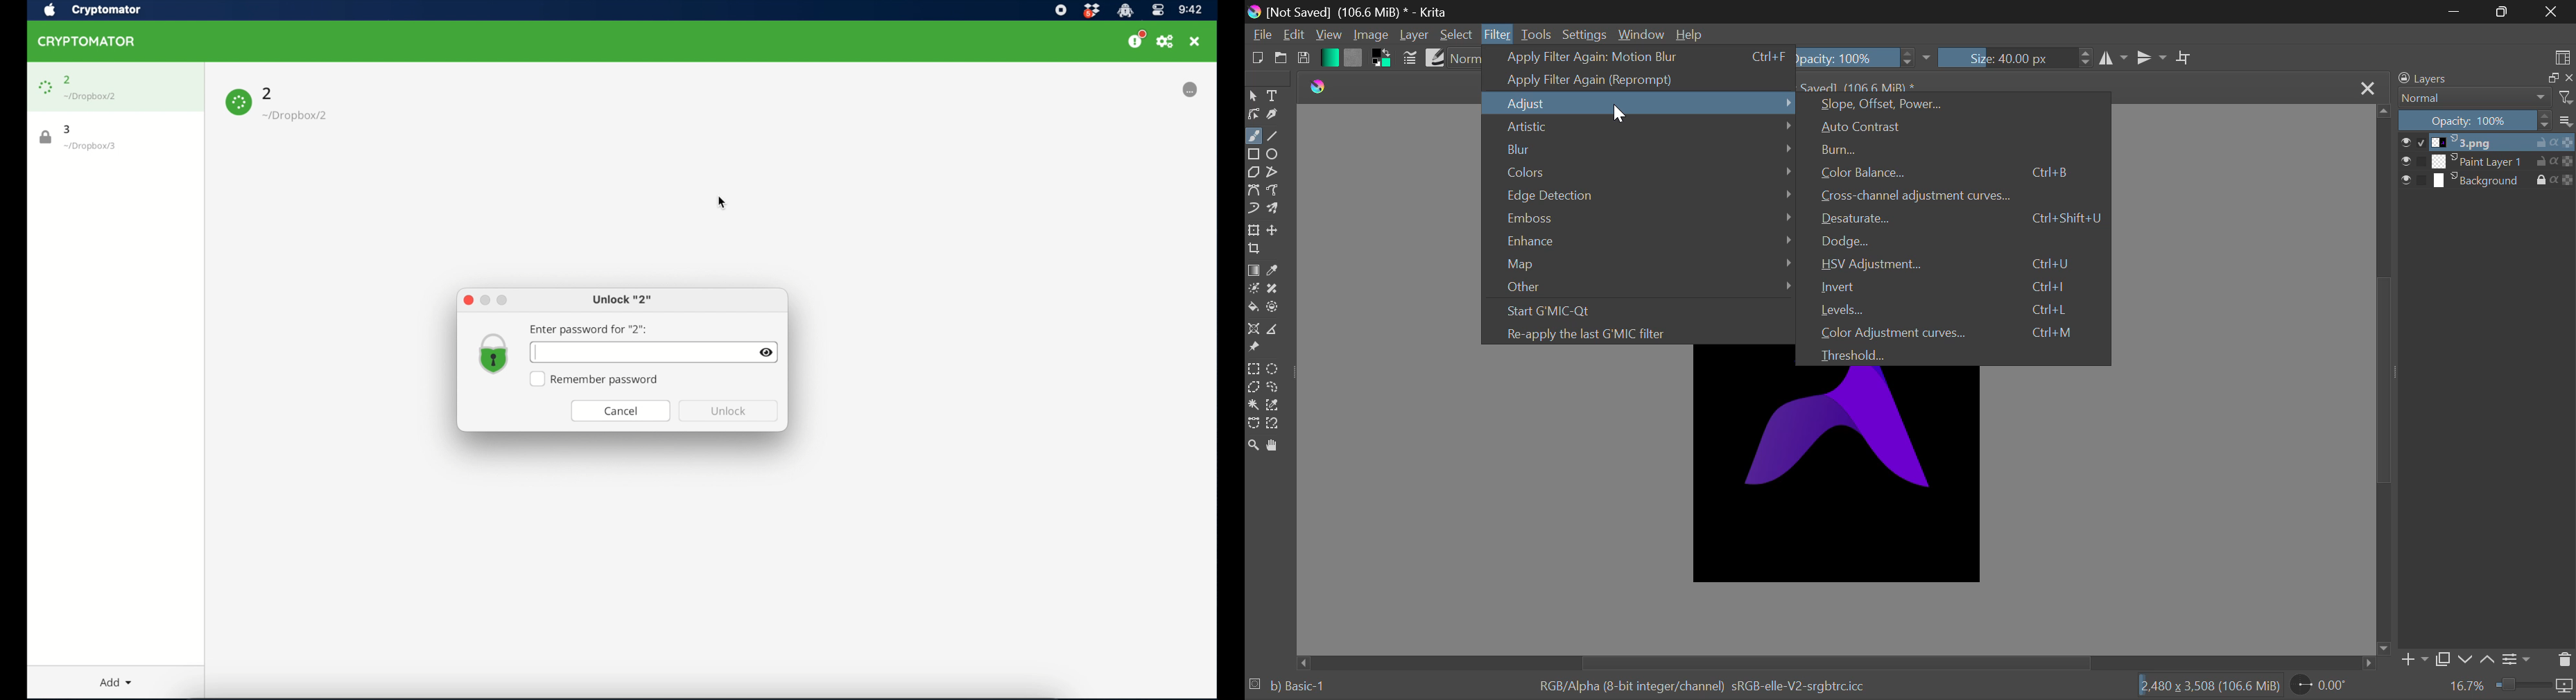  What do you see at coordinates (1277, 405) in the screenshot?
I see `Similar Color Selector` at bounding box center [1277, 405].